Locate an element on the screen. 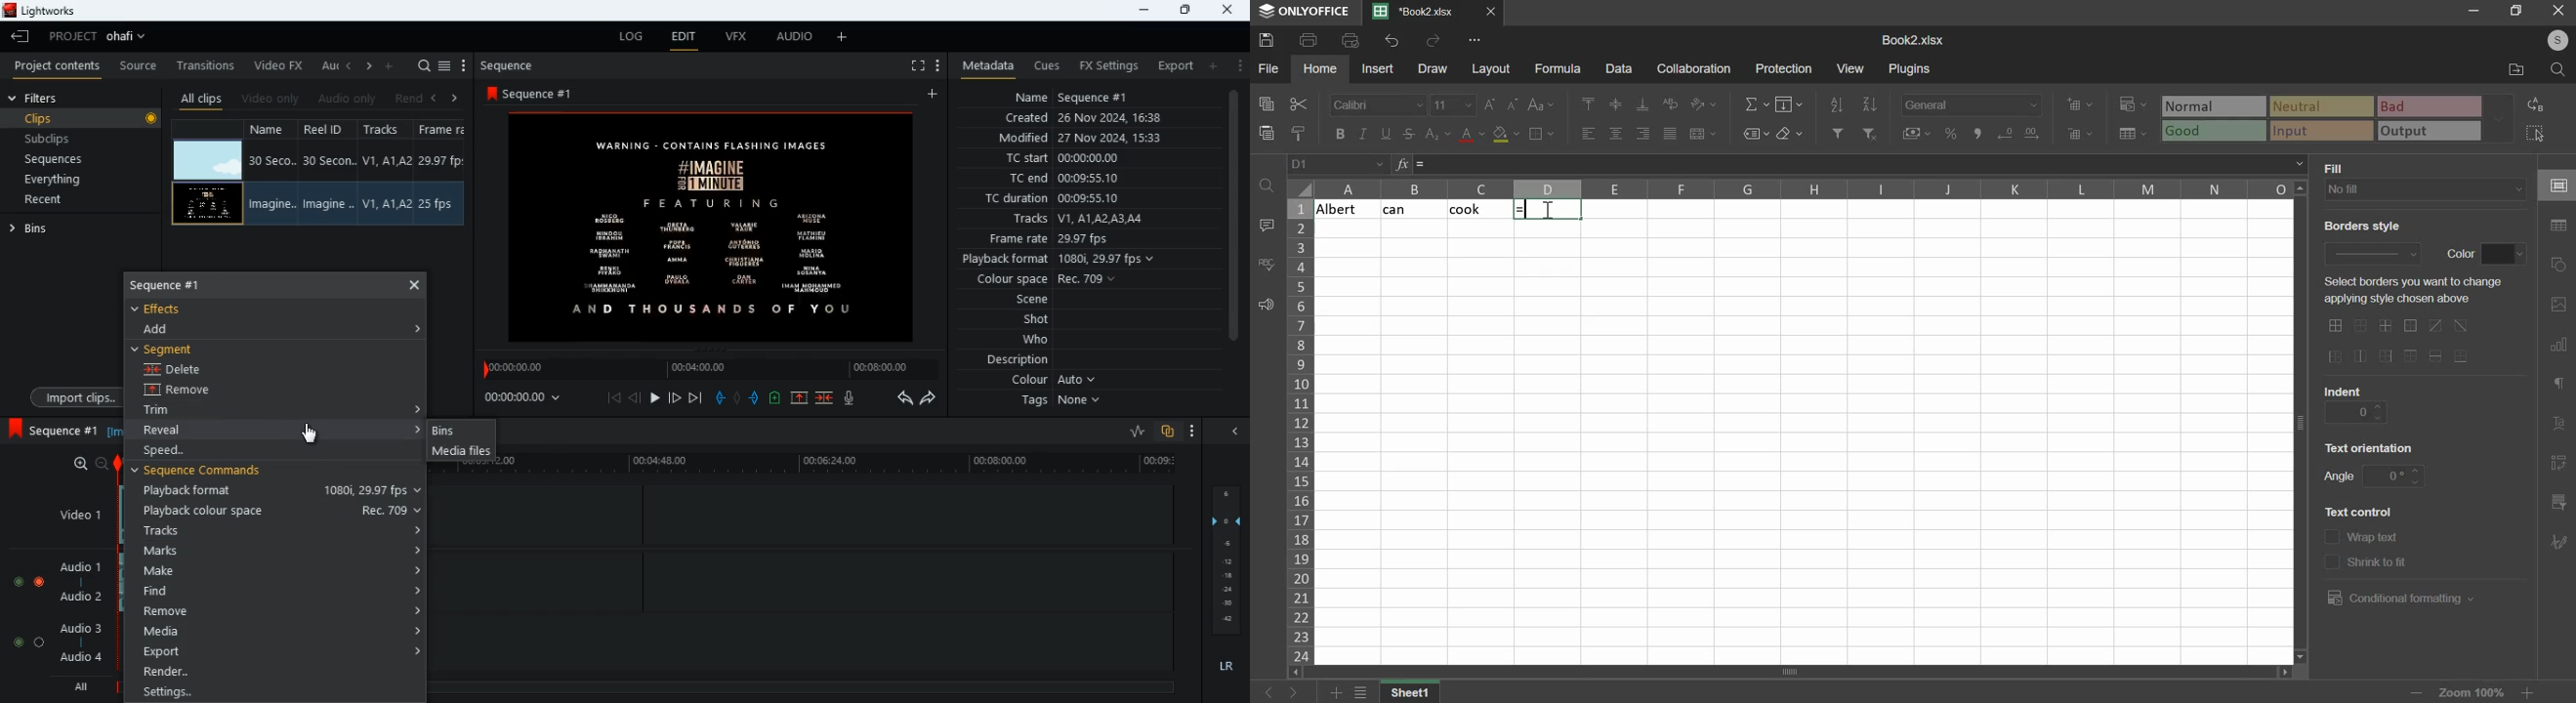 The height and width of the screenshot is (728, 2576). playback format is located at coordinates (1060, 259).